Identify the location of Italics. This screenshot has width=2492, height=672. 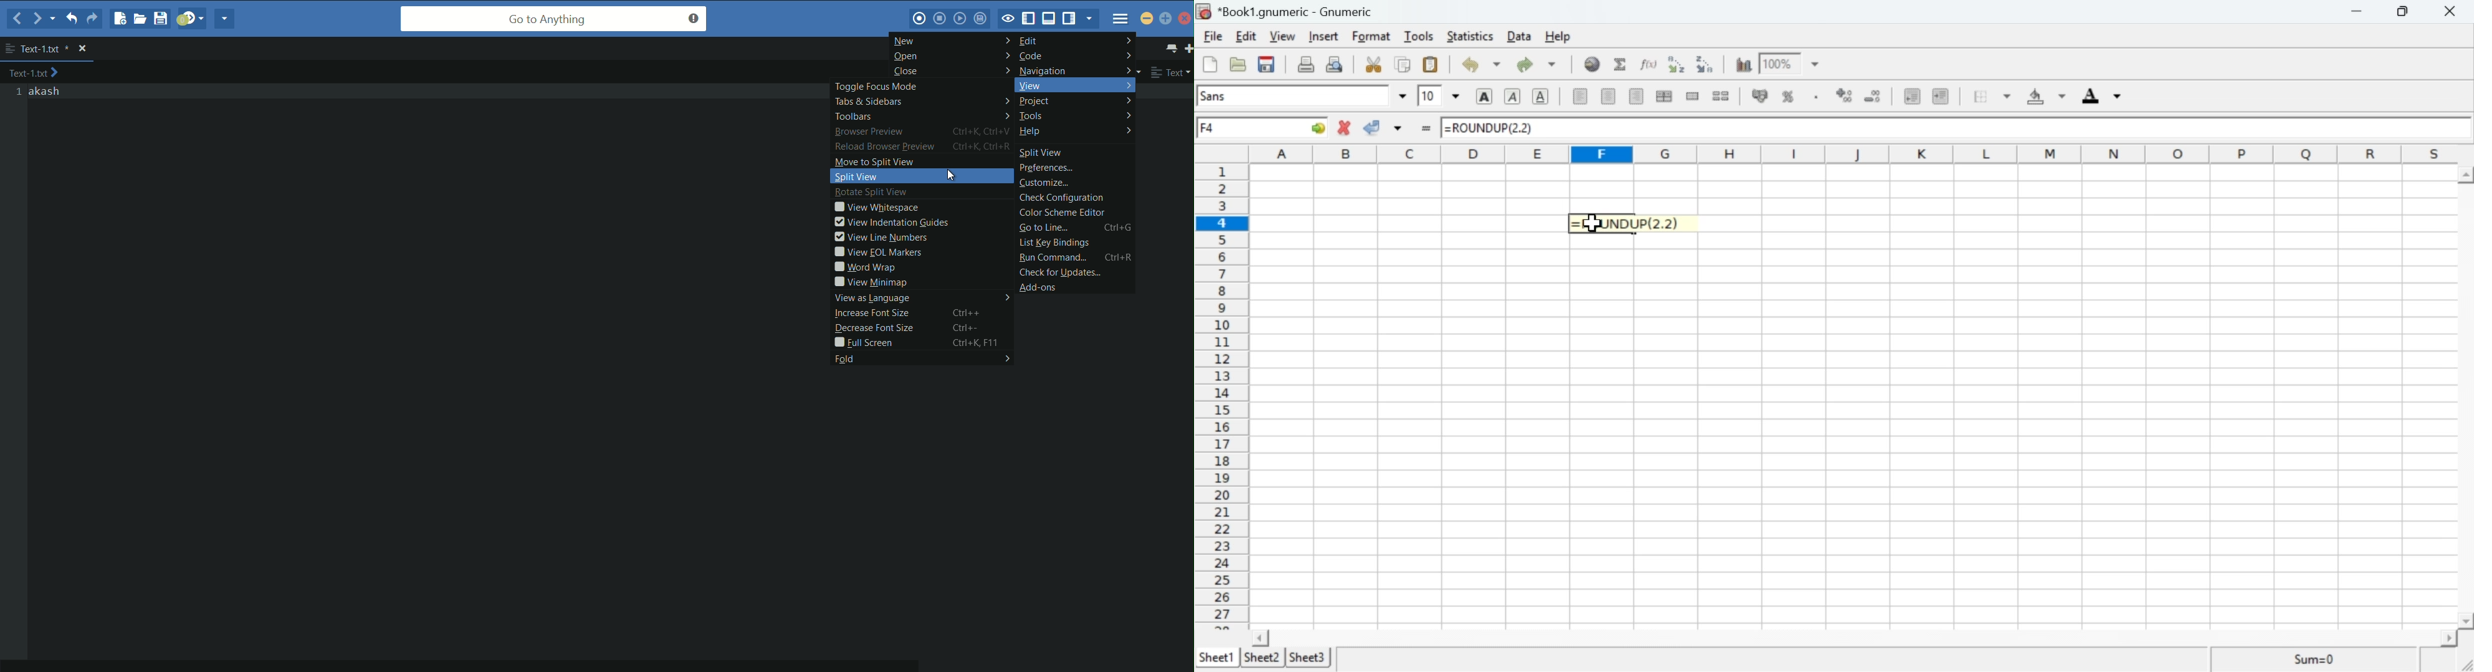
(1513, 96).